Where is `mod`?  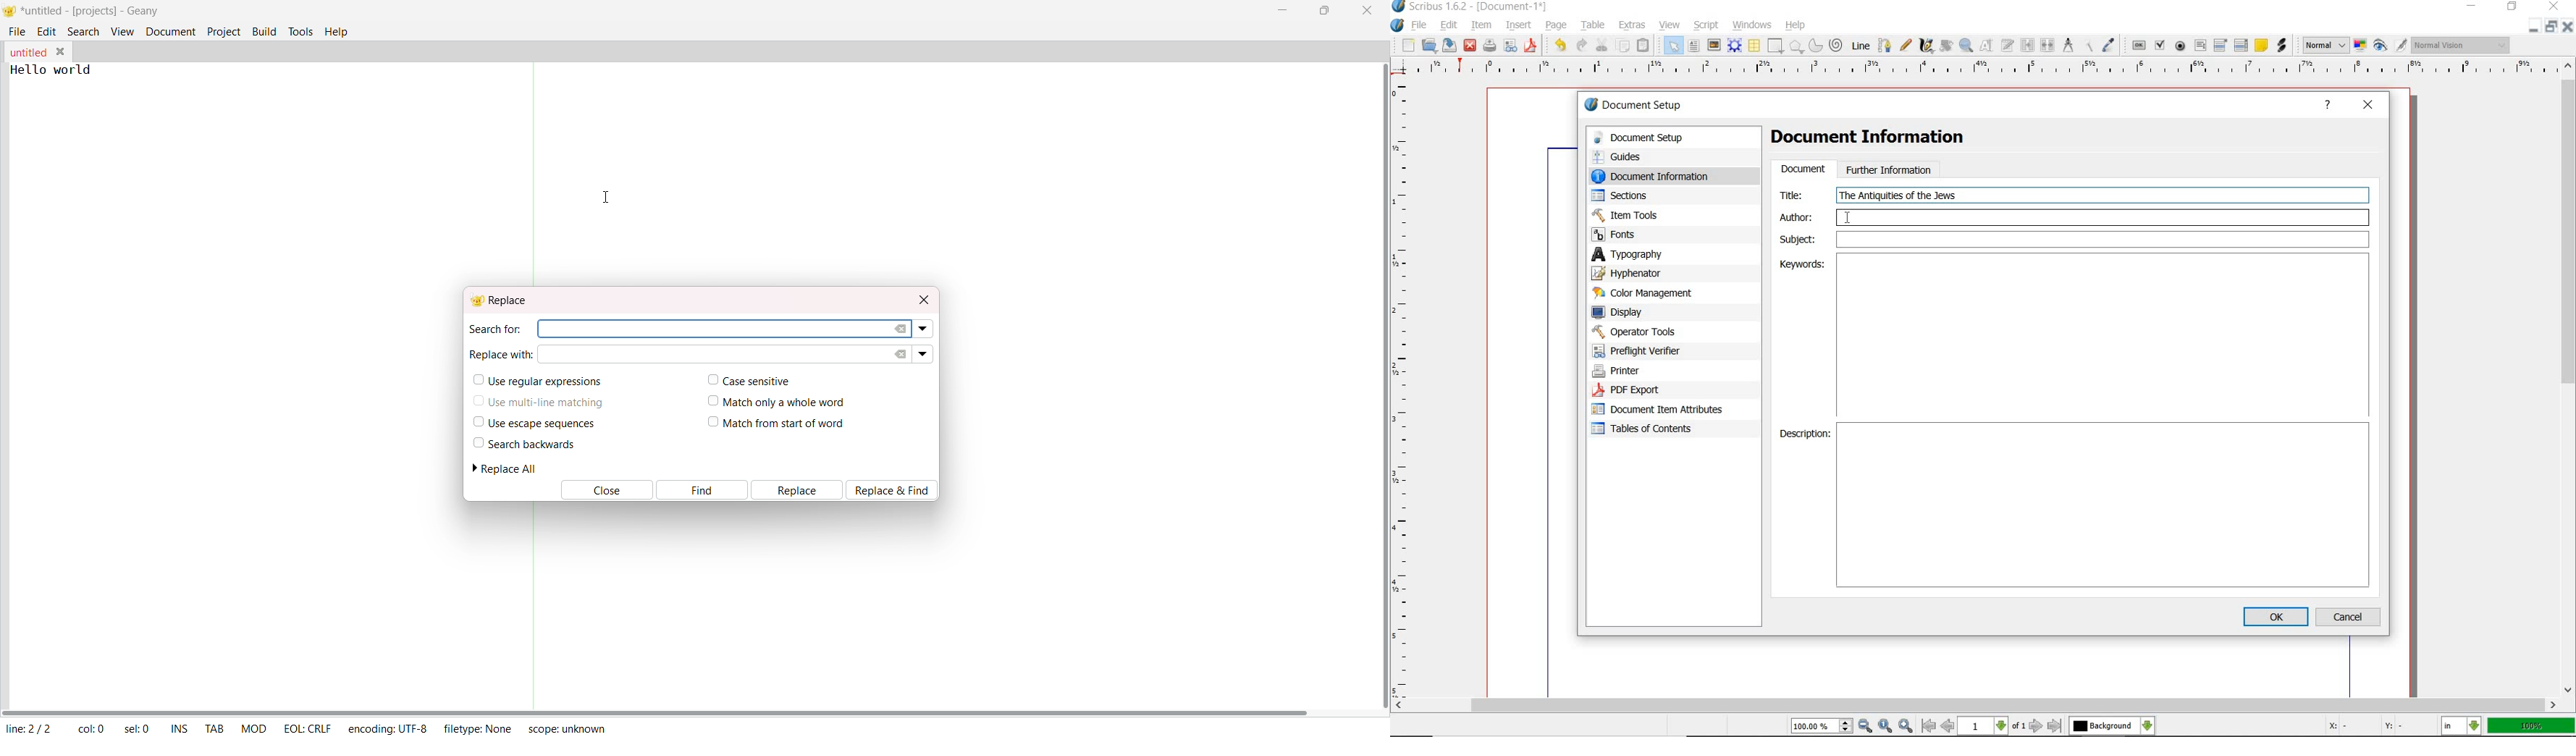 mod is located at coordinates (254, 728).